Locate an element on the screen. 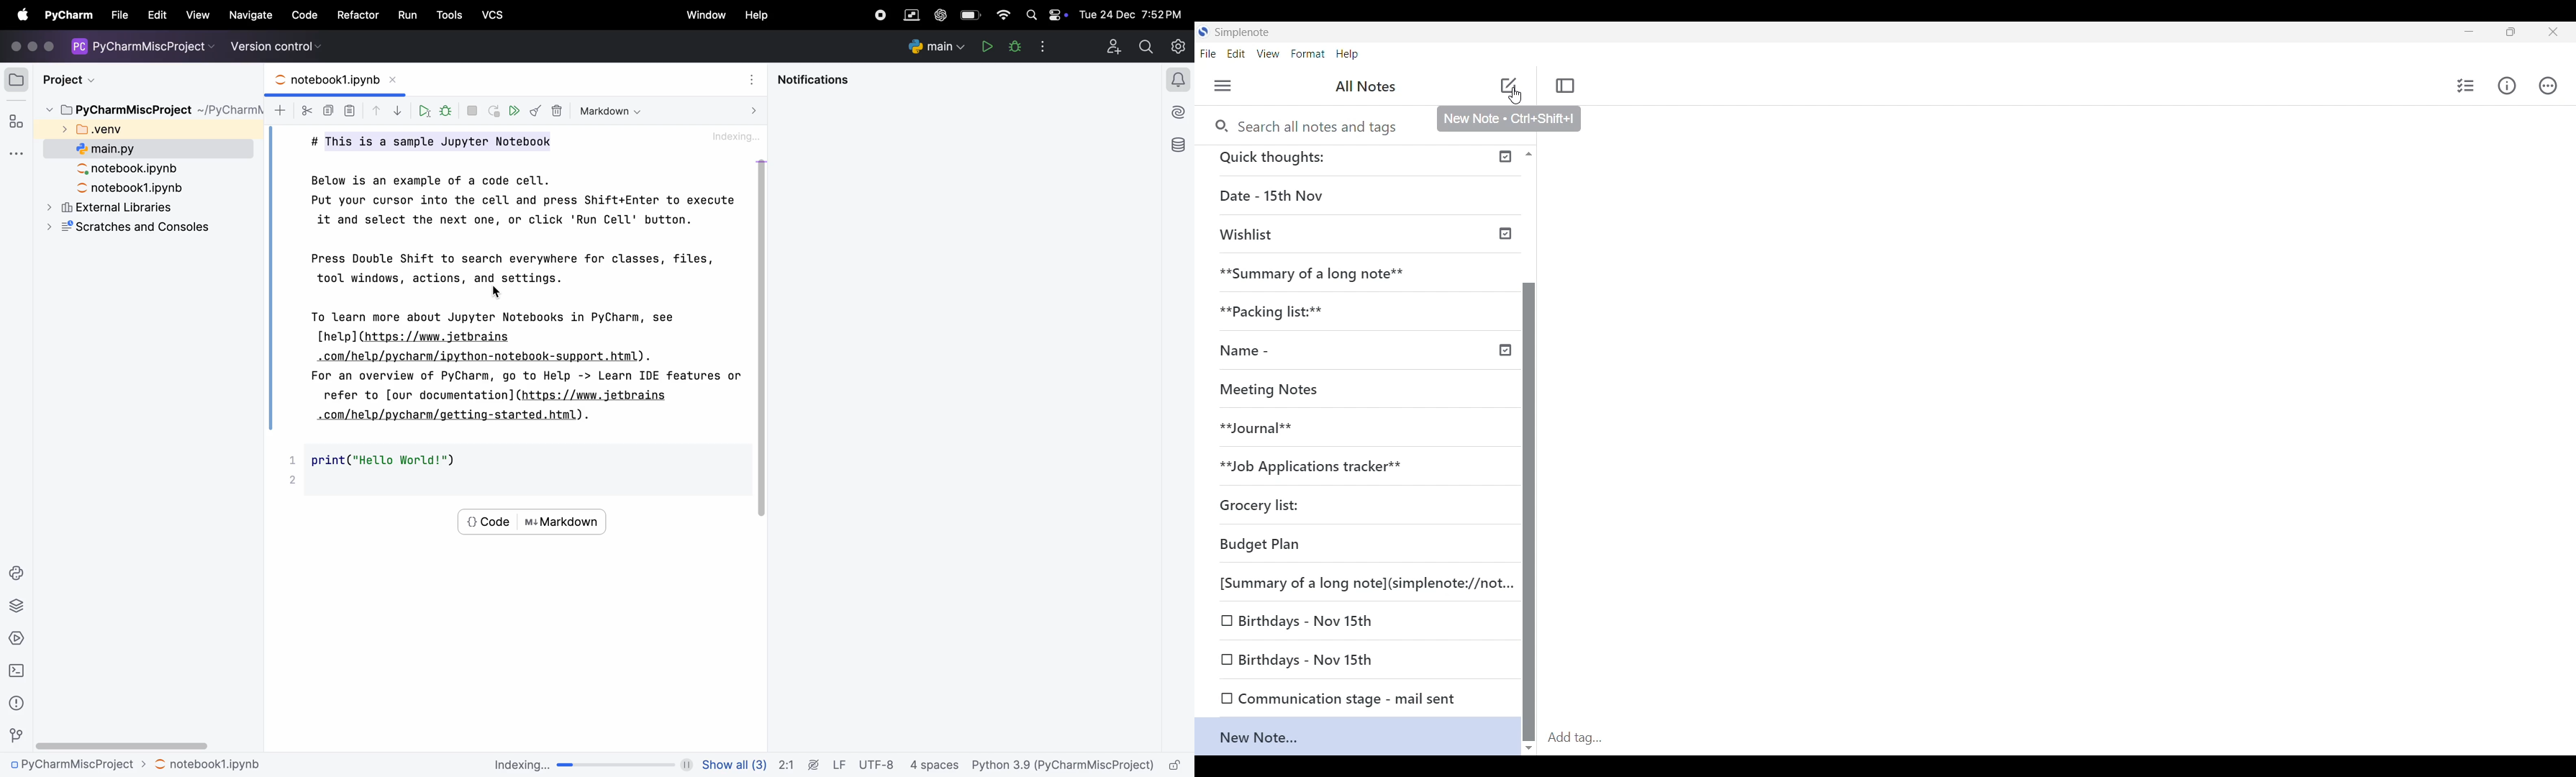  New Note - Ctri+Shift+ | is located at coordinates (1513, 119).